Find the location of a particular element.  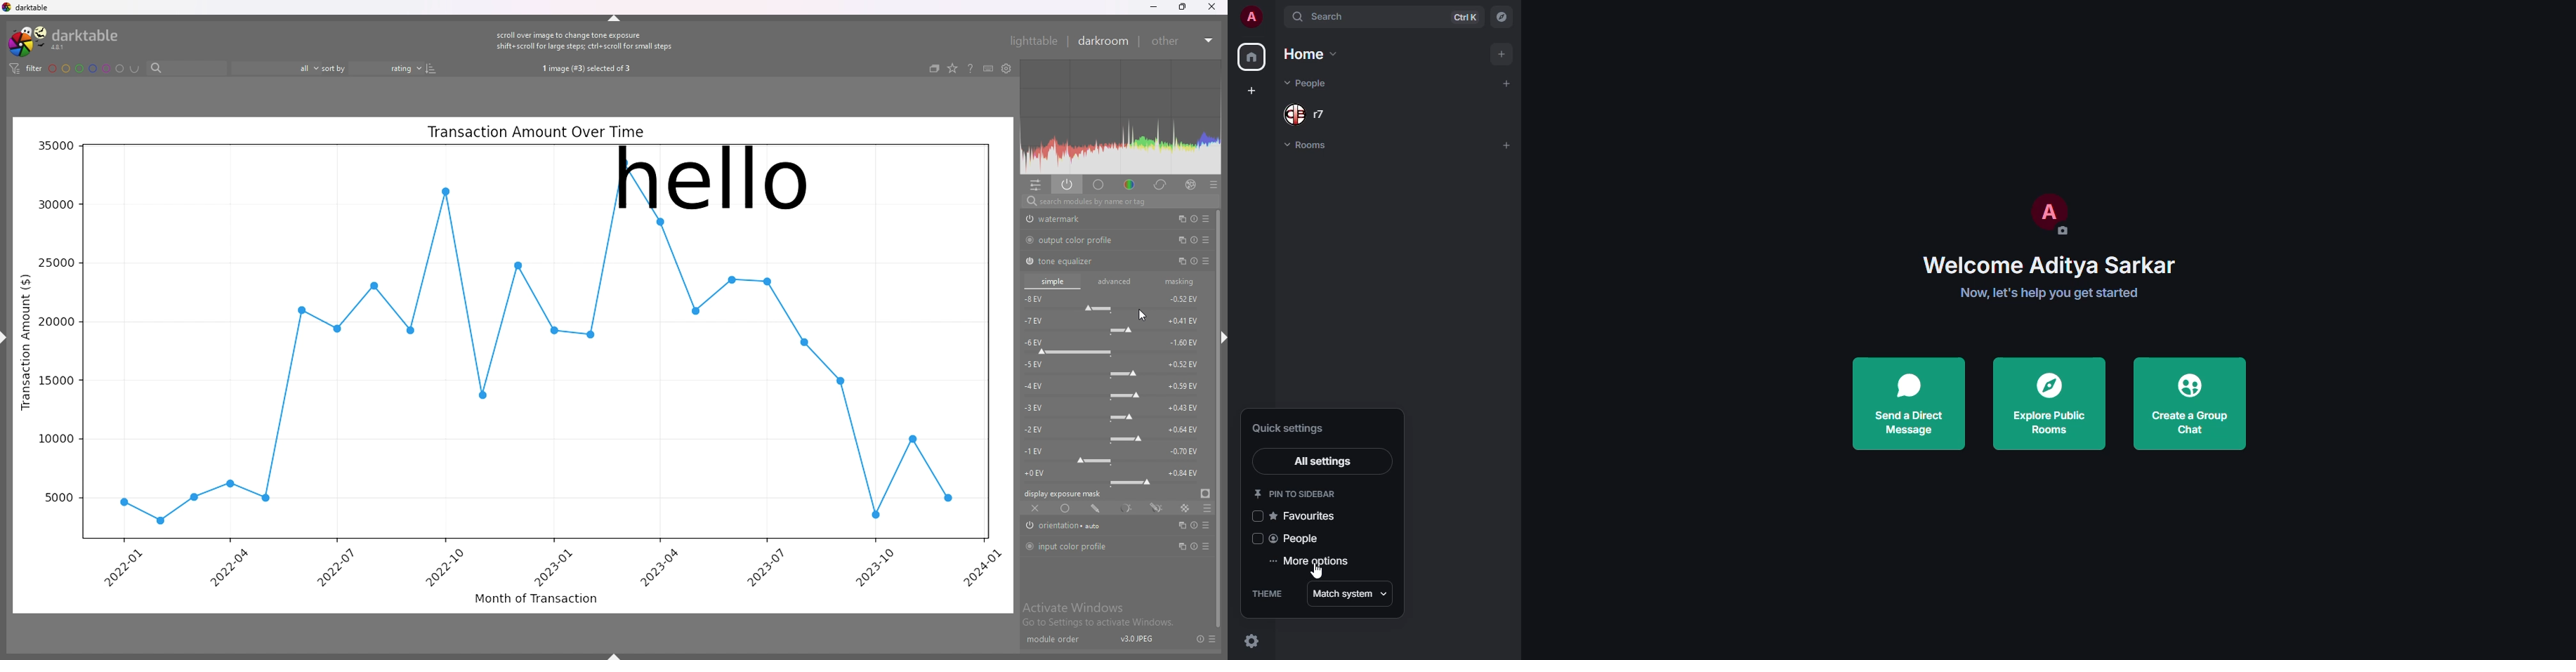

reverse sort order is located at coordinates (432, 68).